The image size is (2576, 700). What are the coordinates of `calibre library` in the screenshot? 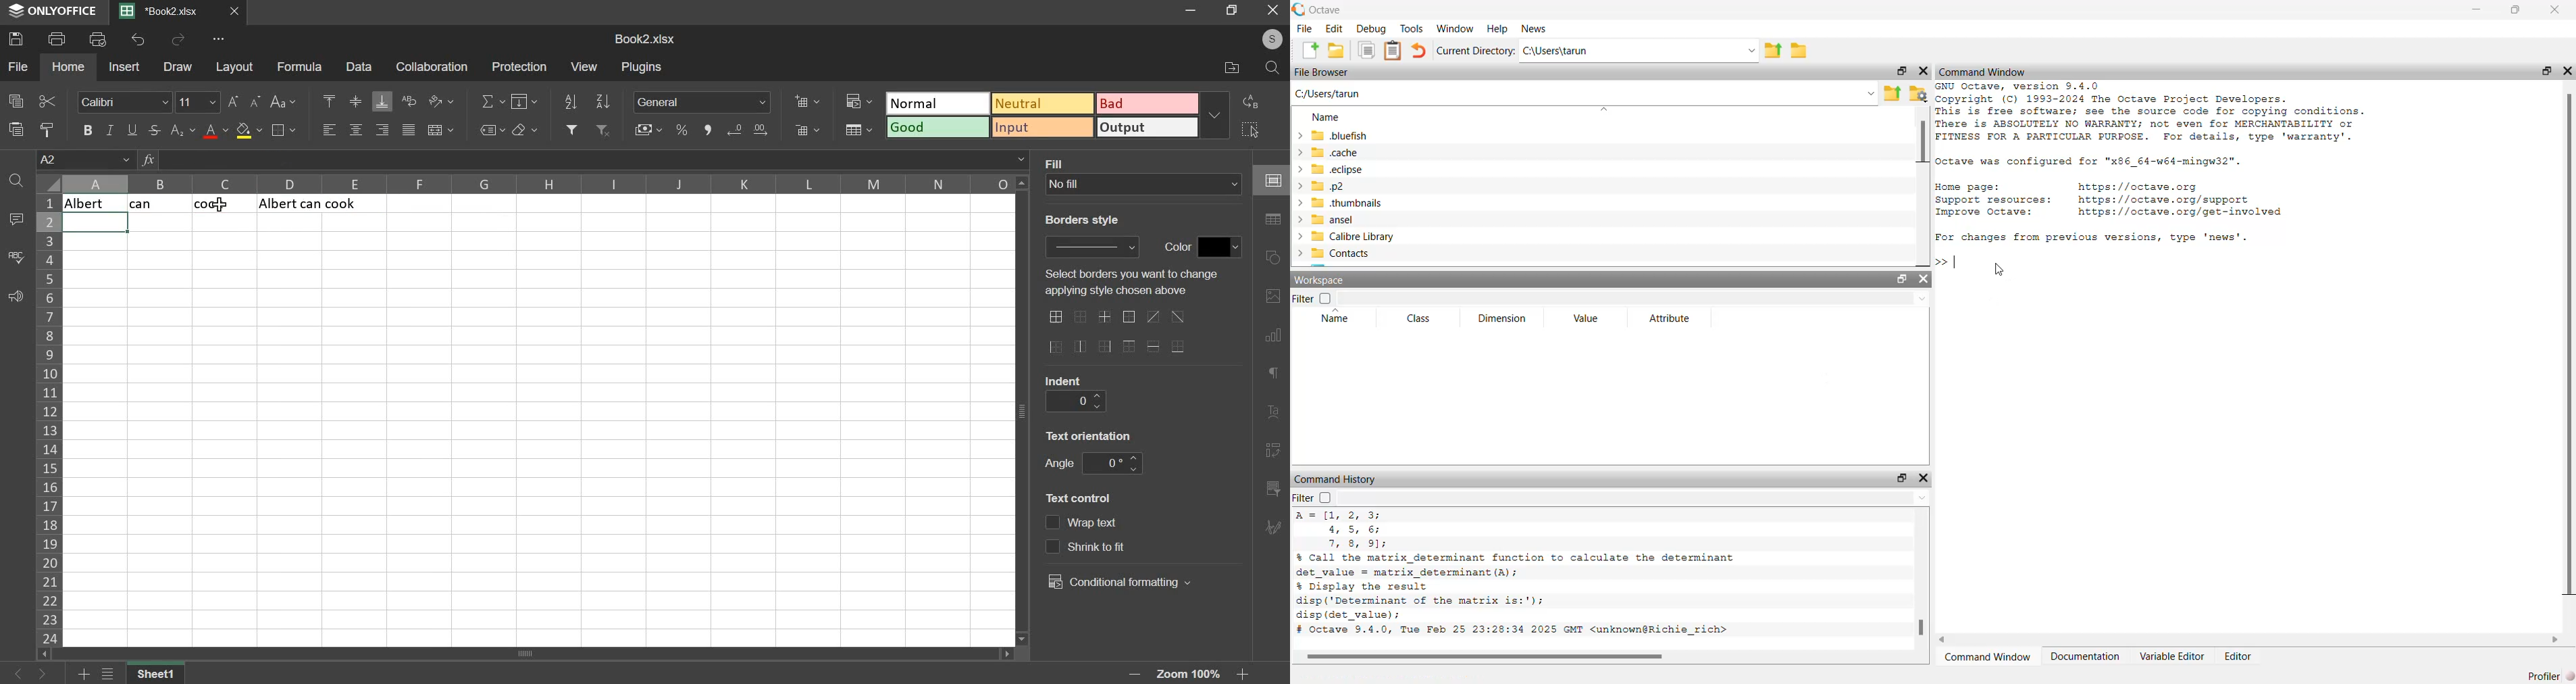 It's located at (1346, 237).